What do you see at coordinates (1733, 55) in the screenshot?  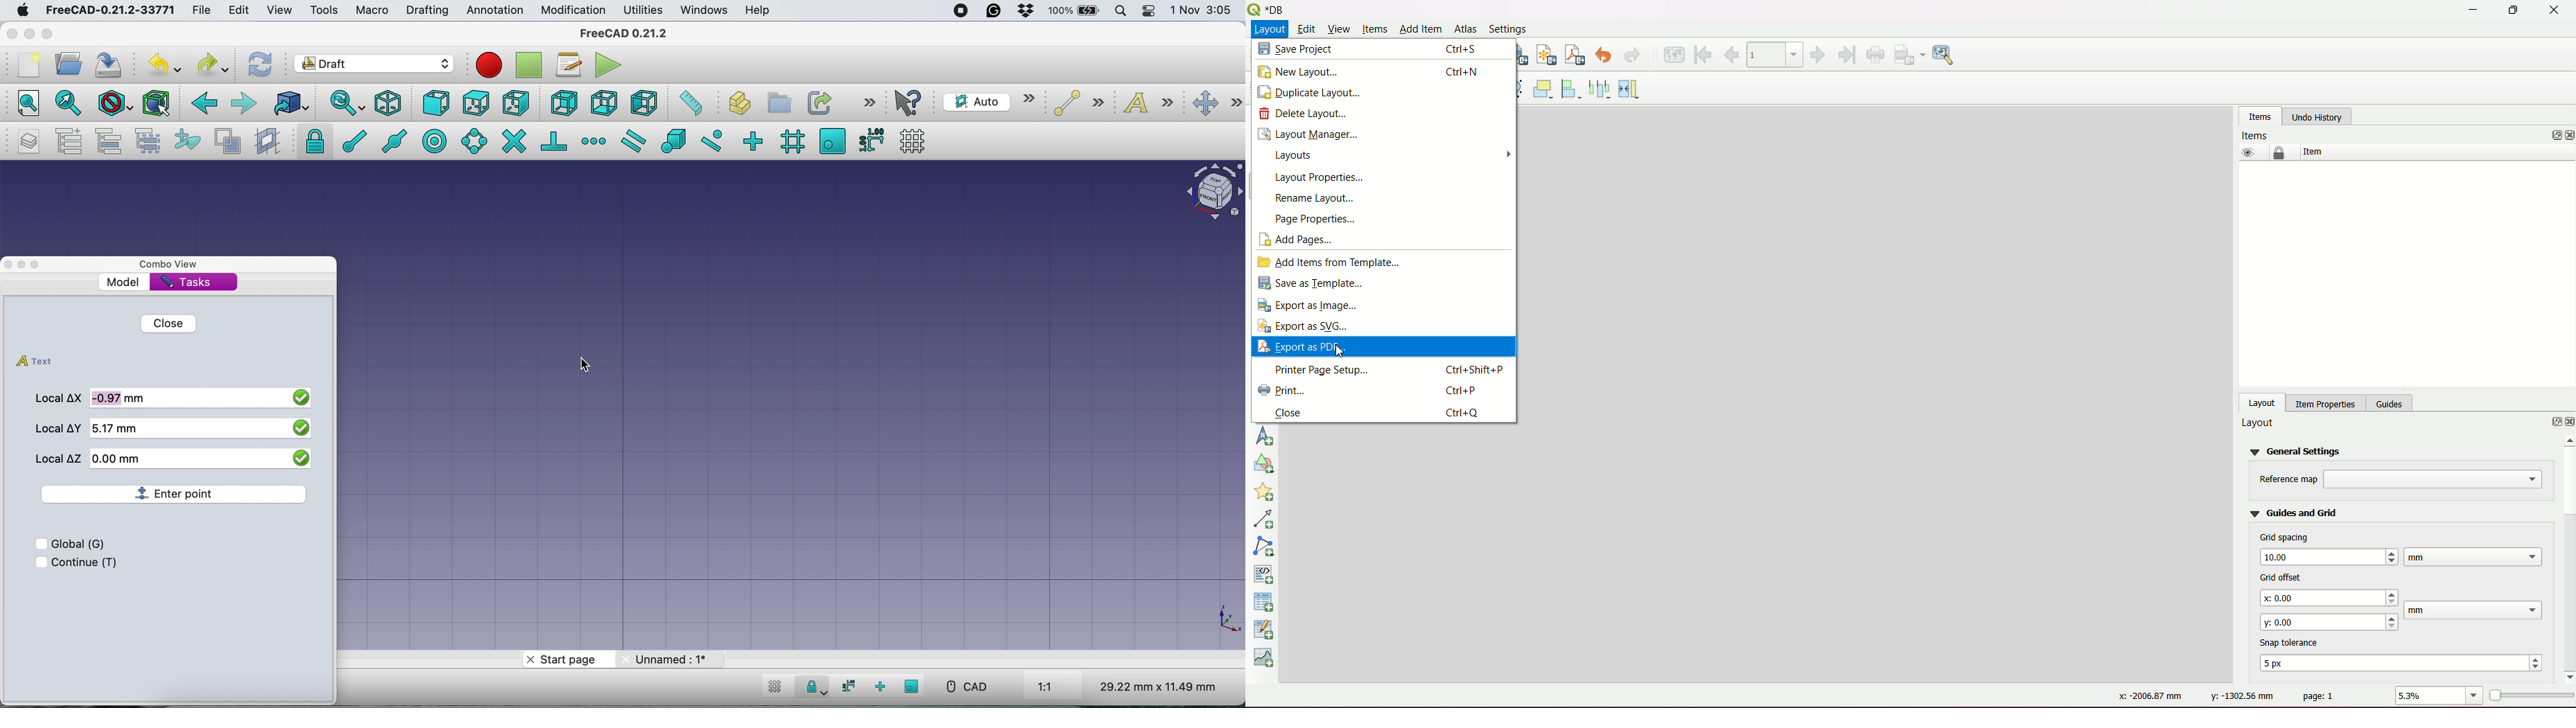 I see `previous feature` at bounding box center [1733, 55].